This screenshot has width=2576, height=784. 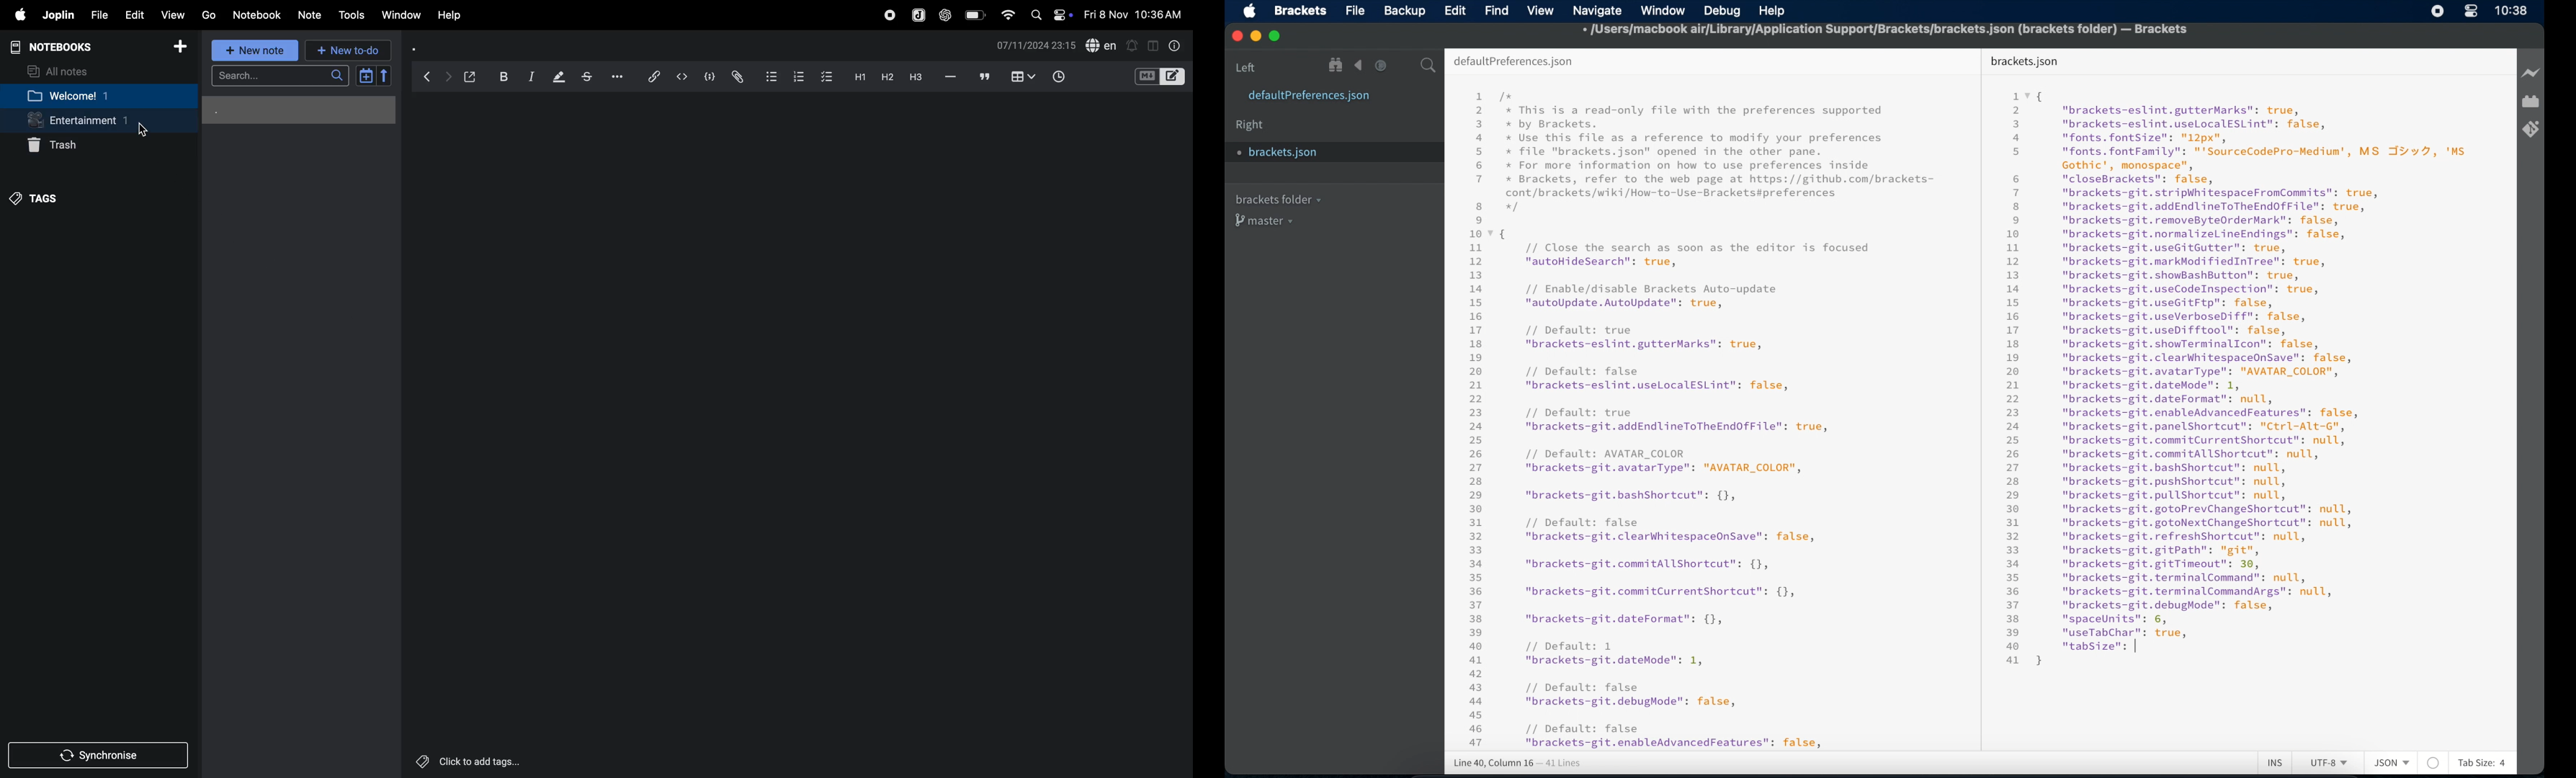 I want to click on minimize, so click(x=1257, y=37).